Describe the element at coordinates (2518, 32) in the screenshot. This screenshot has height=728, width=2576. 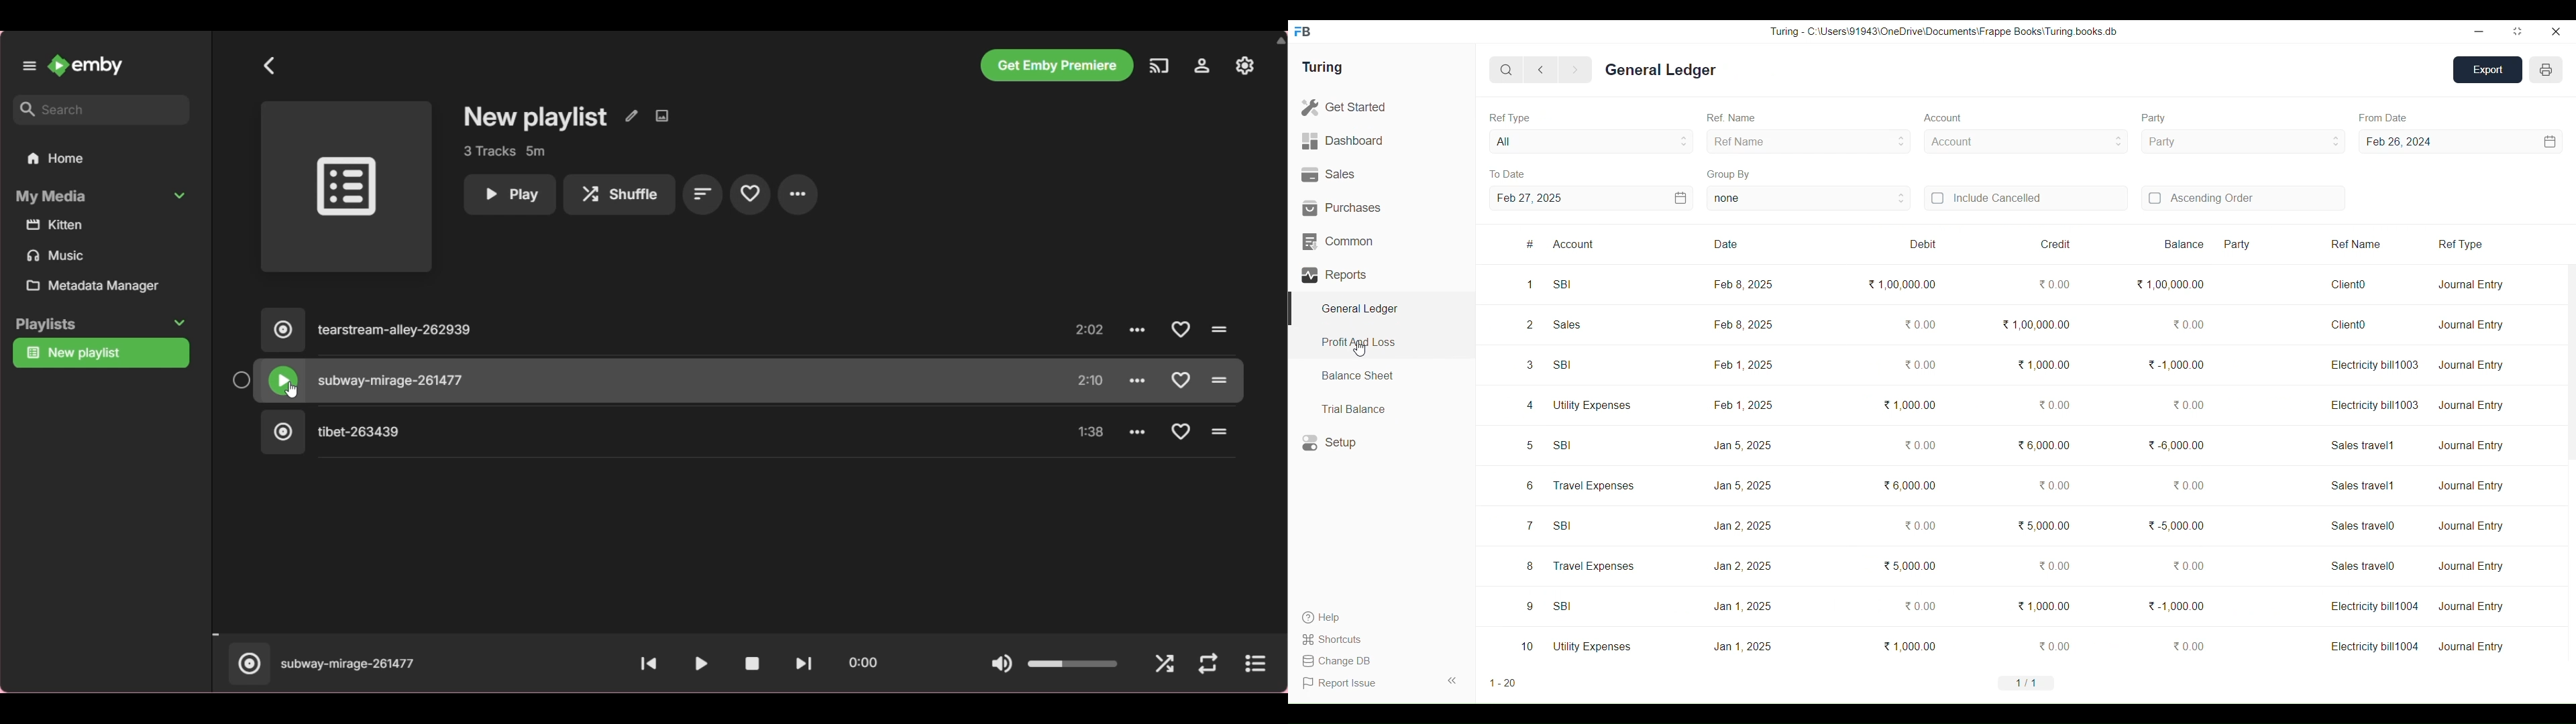
I see `Change dimension` at that location.